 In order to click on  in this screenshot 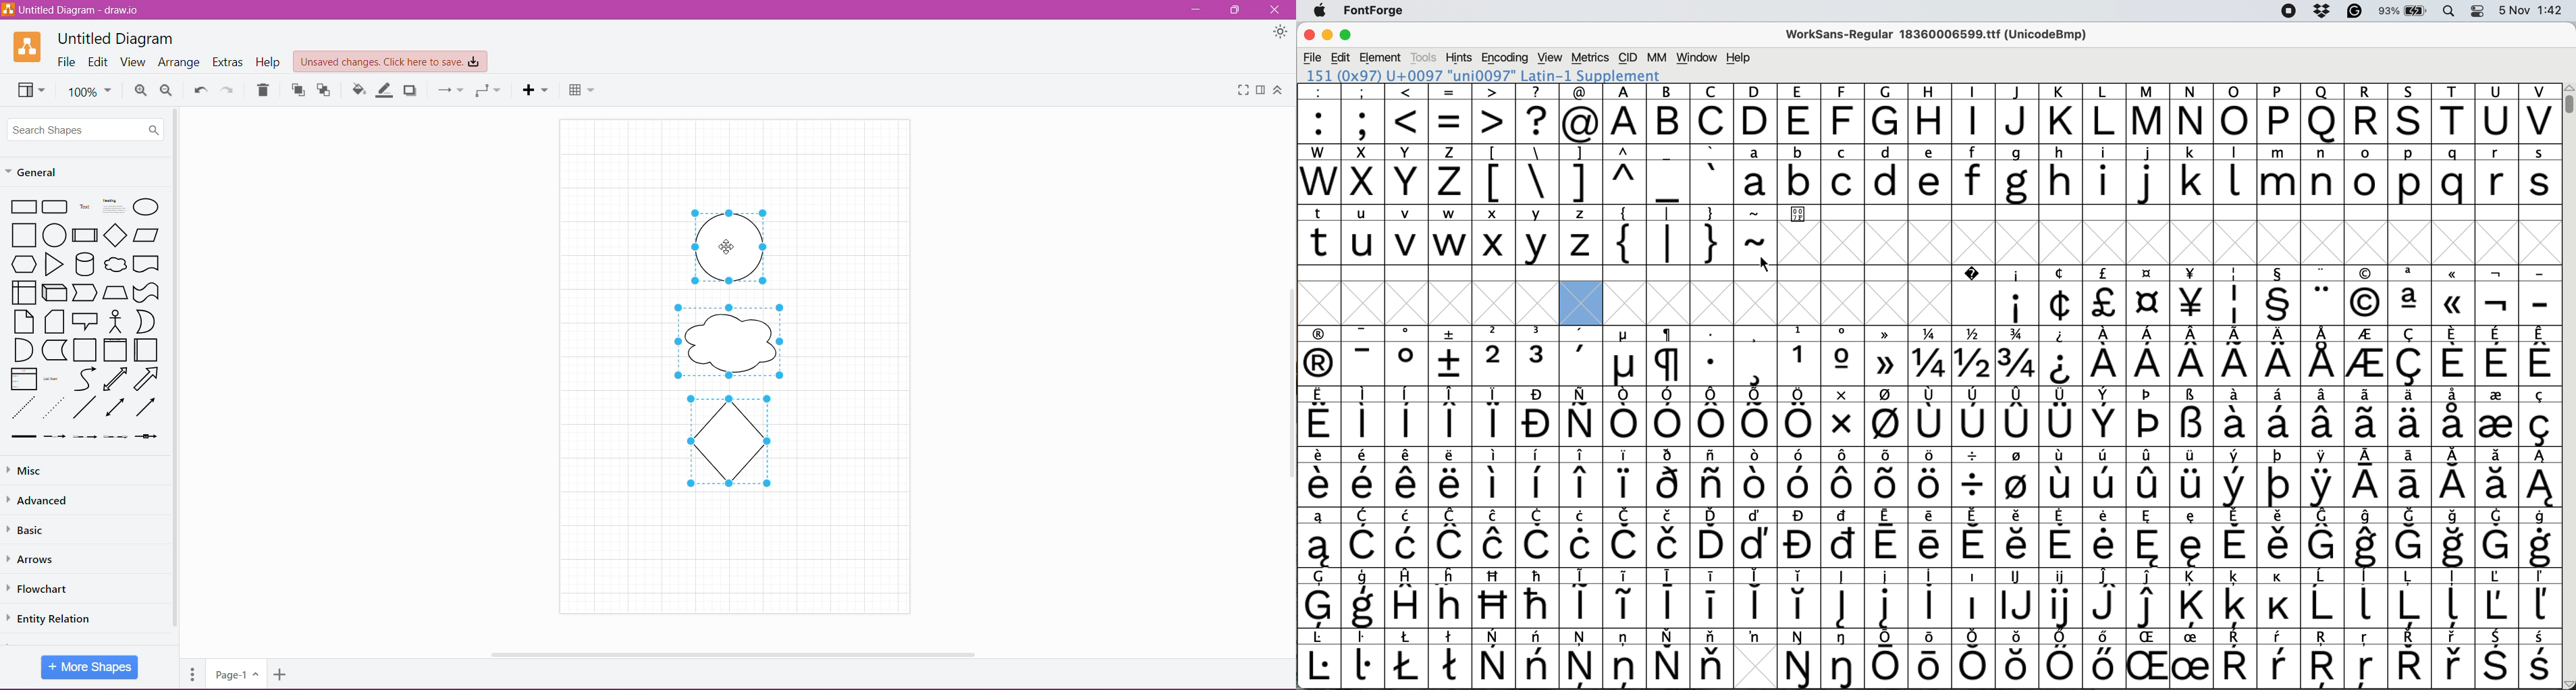, I will do `click(2365, 296)`.